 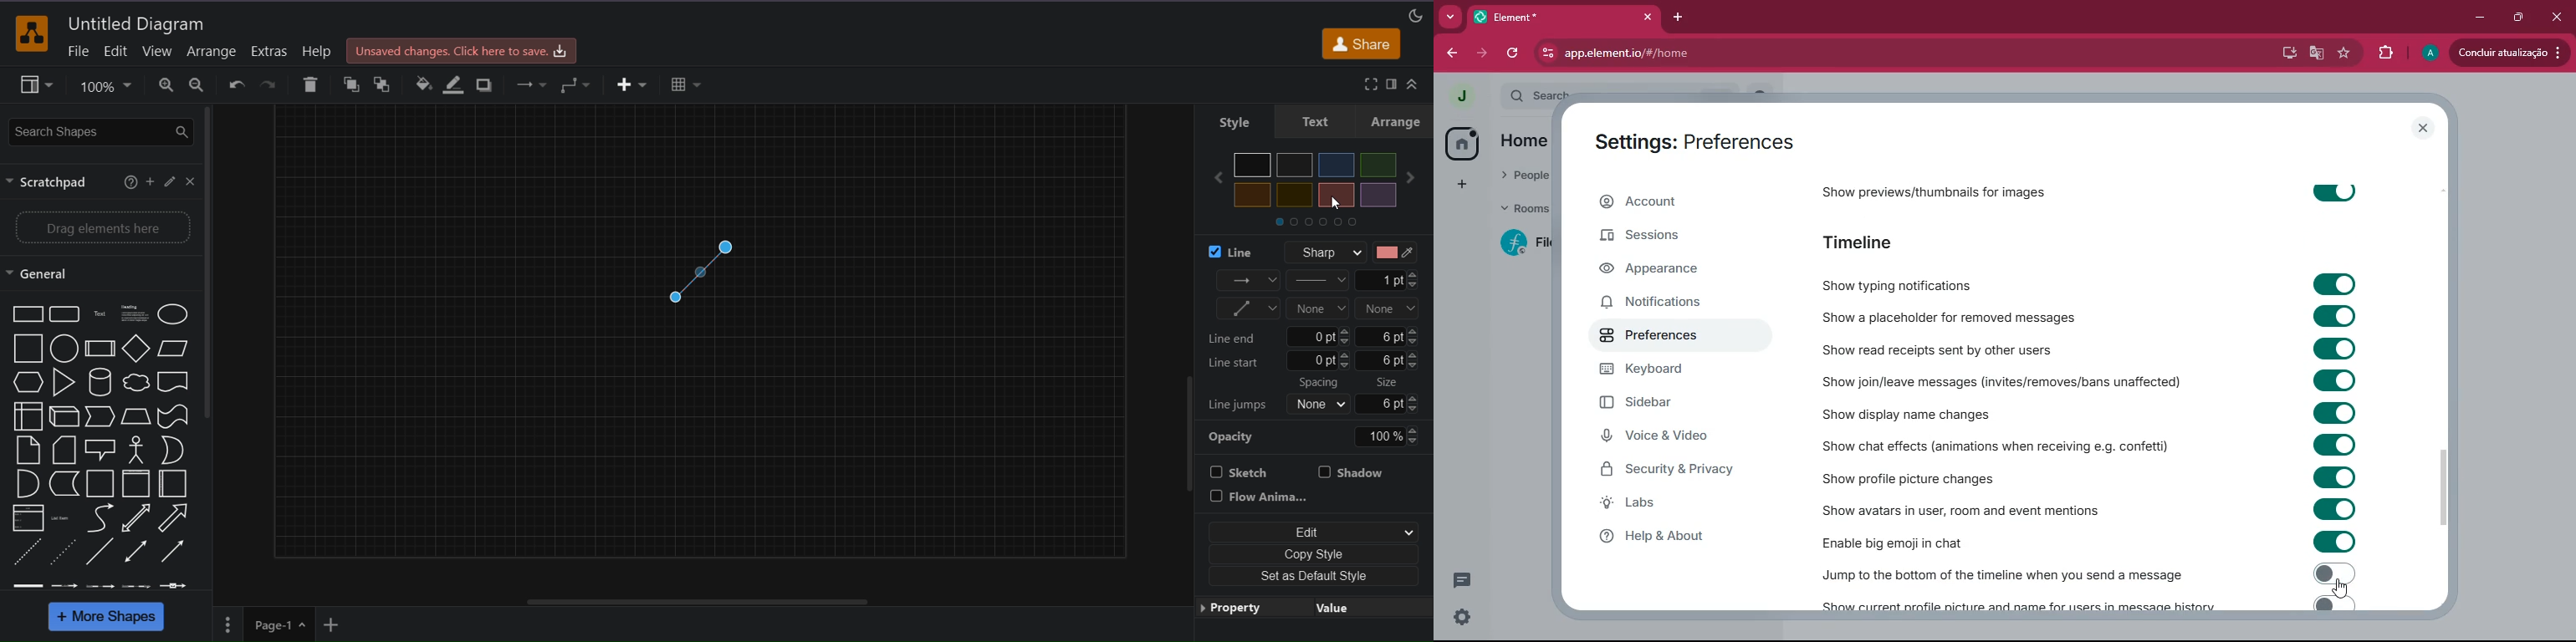 What do you see at coordinates (1965, 348) in the screenshot?
I see `show read receipts sent by other users` at bounding box center [1965, 348].